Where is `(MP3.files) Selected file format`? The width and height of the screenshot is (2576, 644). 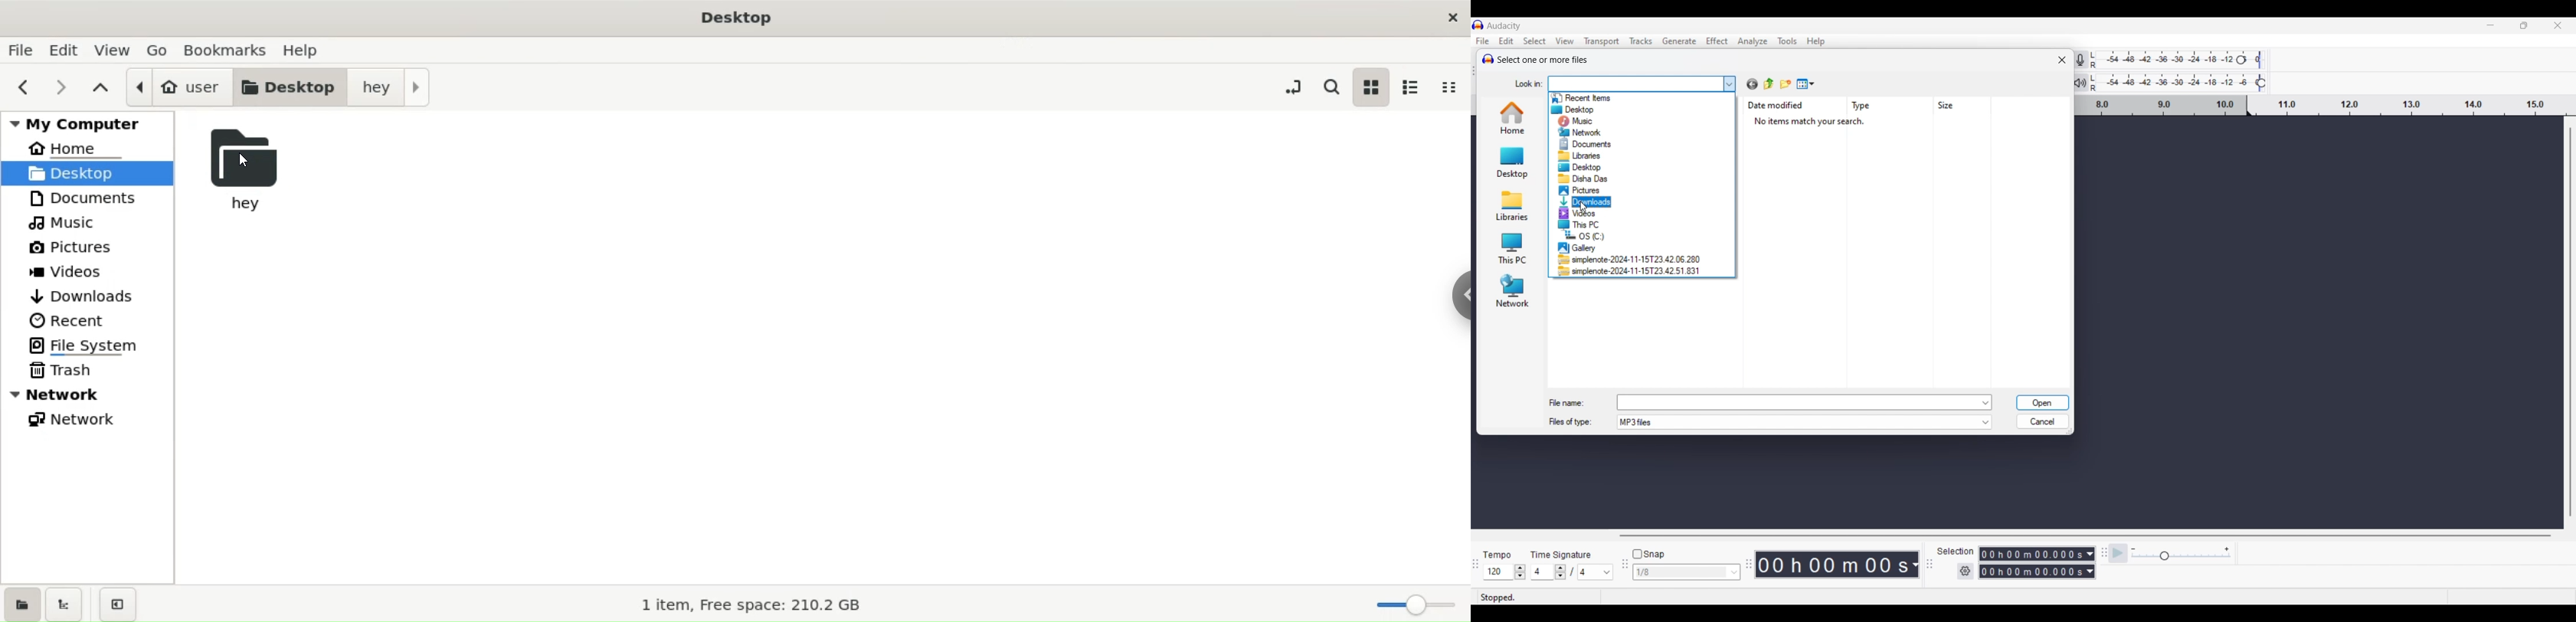 (MP3.files) Selected file format is located at coordinates (1797, 423).